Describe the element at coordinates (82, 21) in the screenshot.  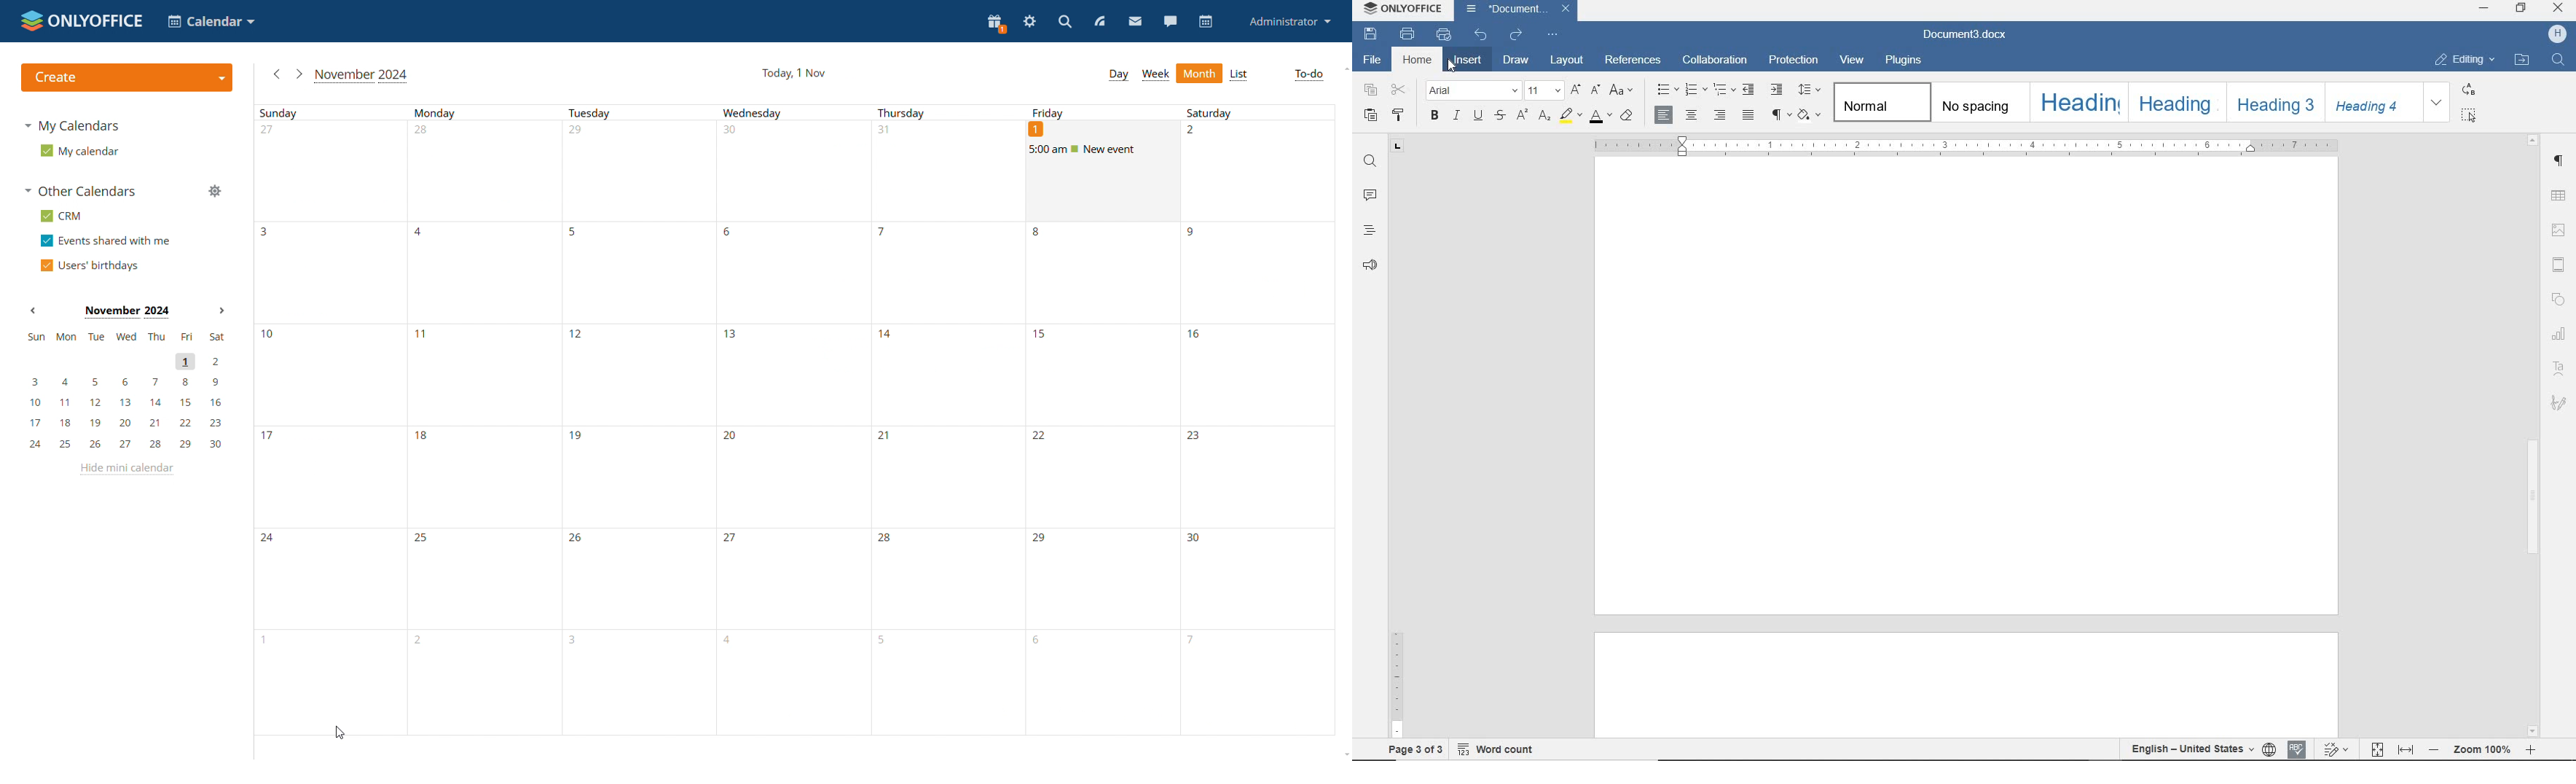
I see `logo` at that location.